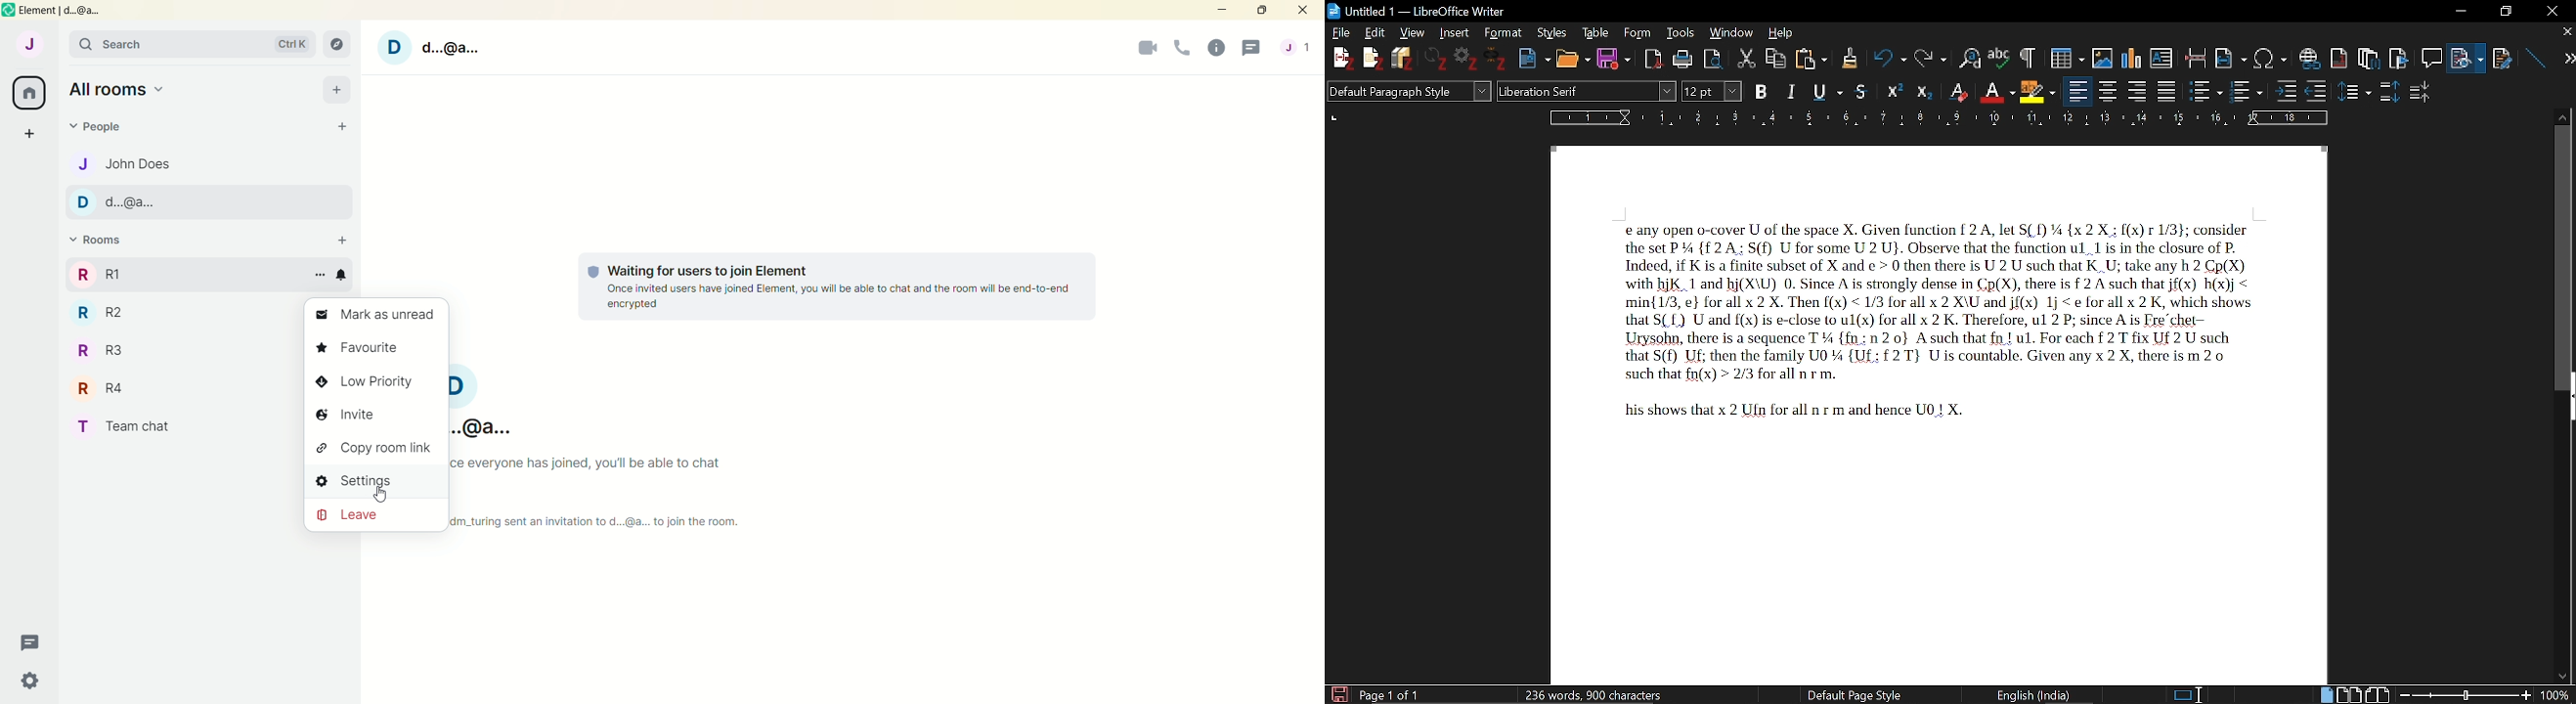 This screenshot has height=728, width=2576. I want to click on character highlighting option, so click(2036, 90).